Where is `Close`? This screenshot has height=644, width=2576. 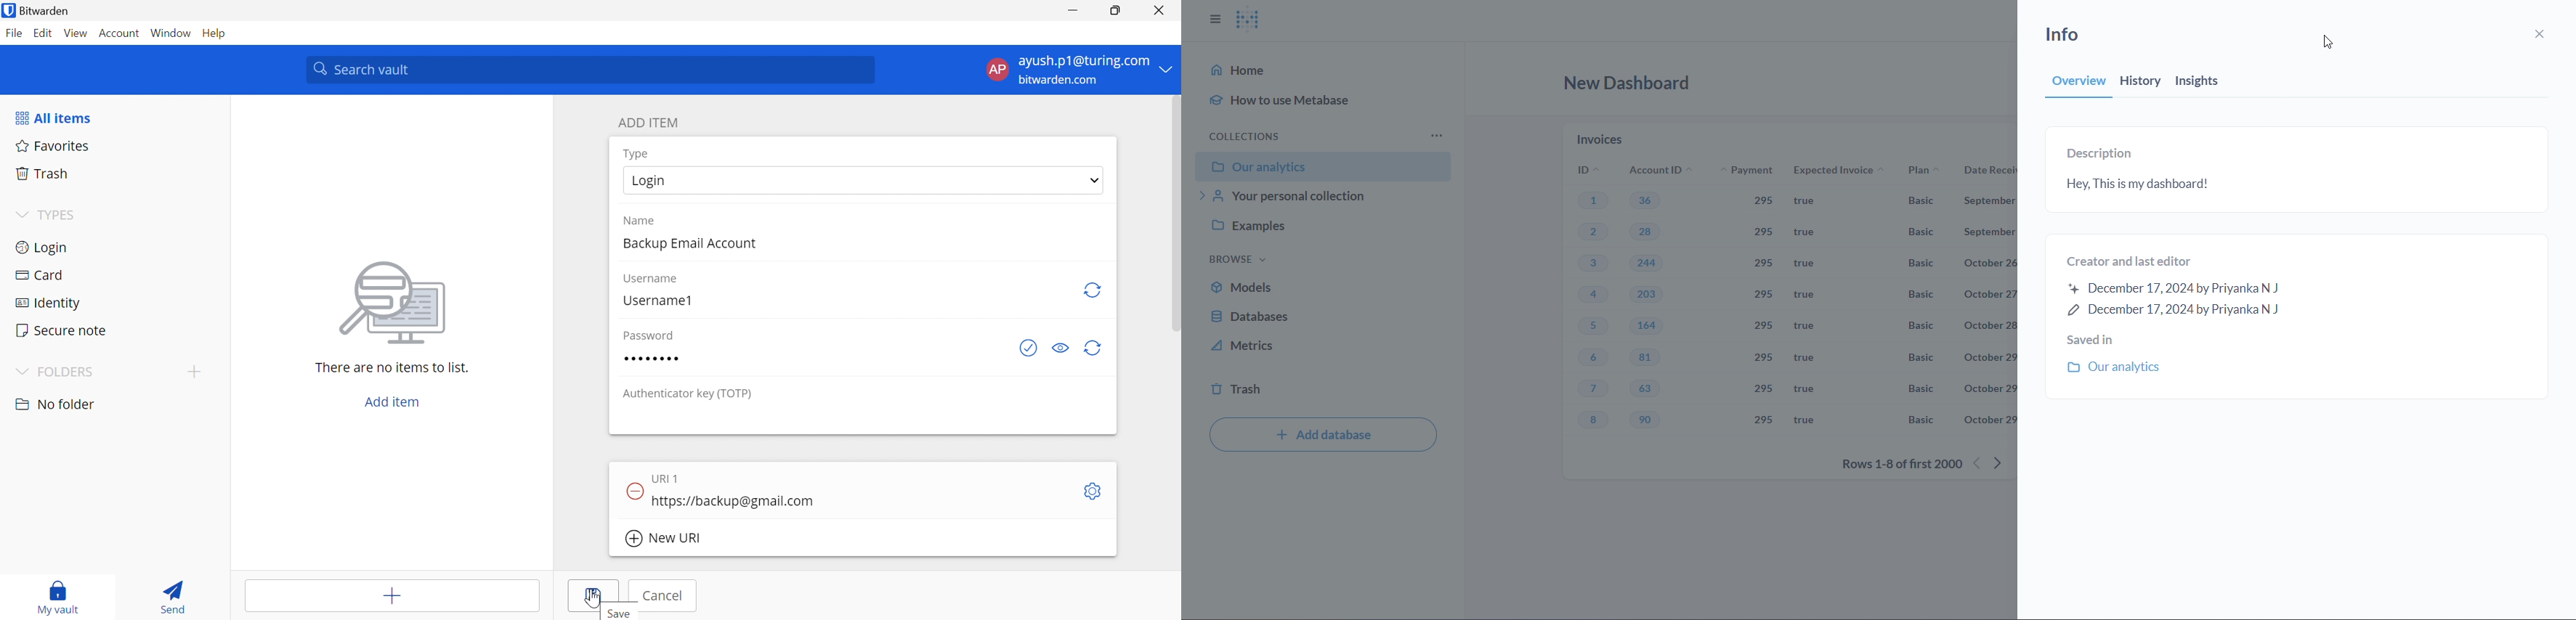
Close is located at coordinates (1160, 10).